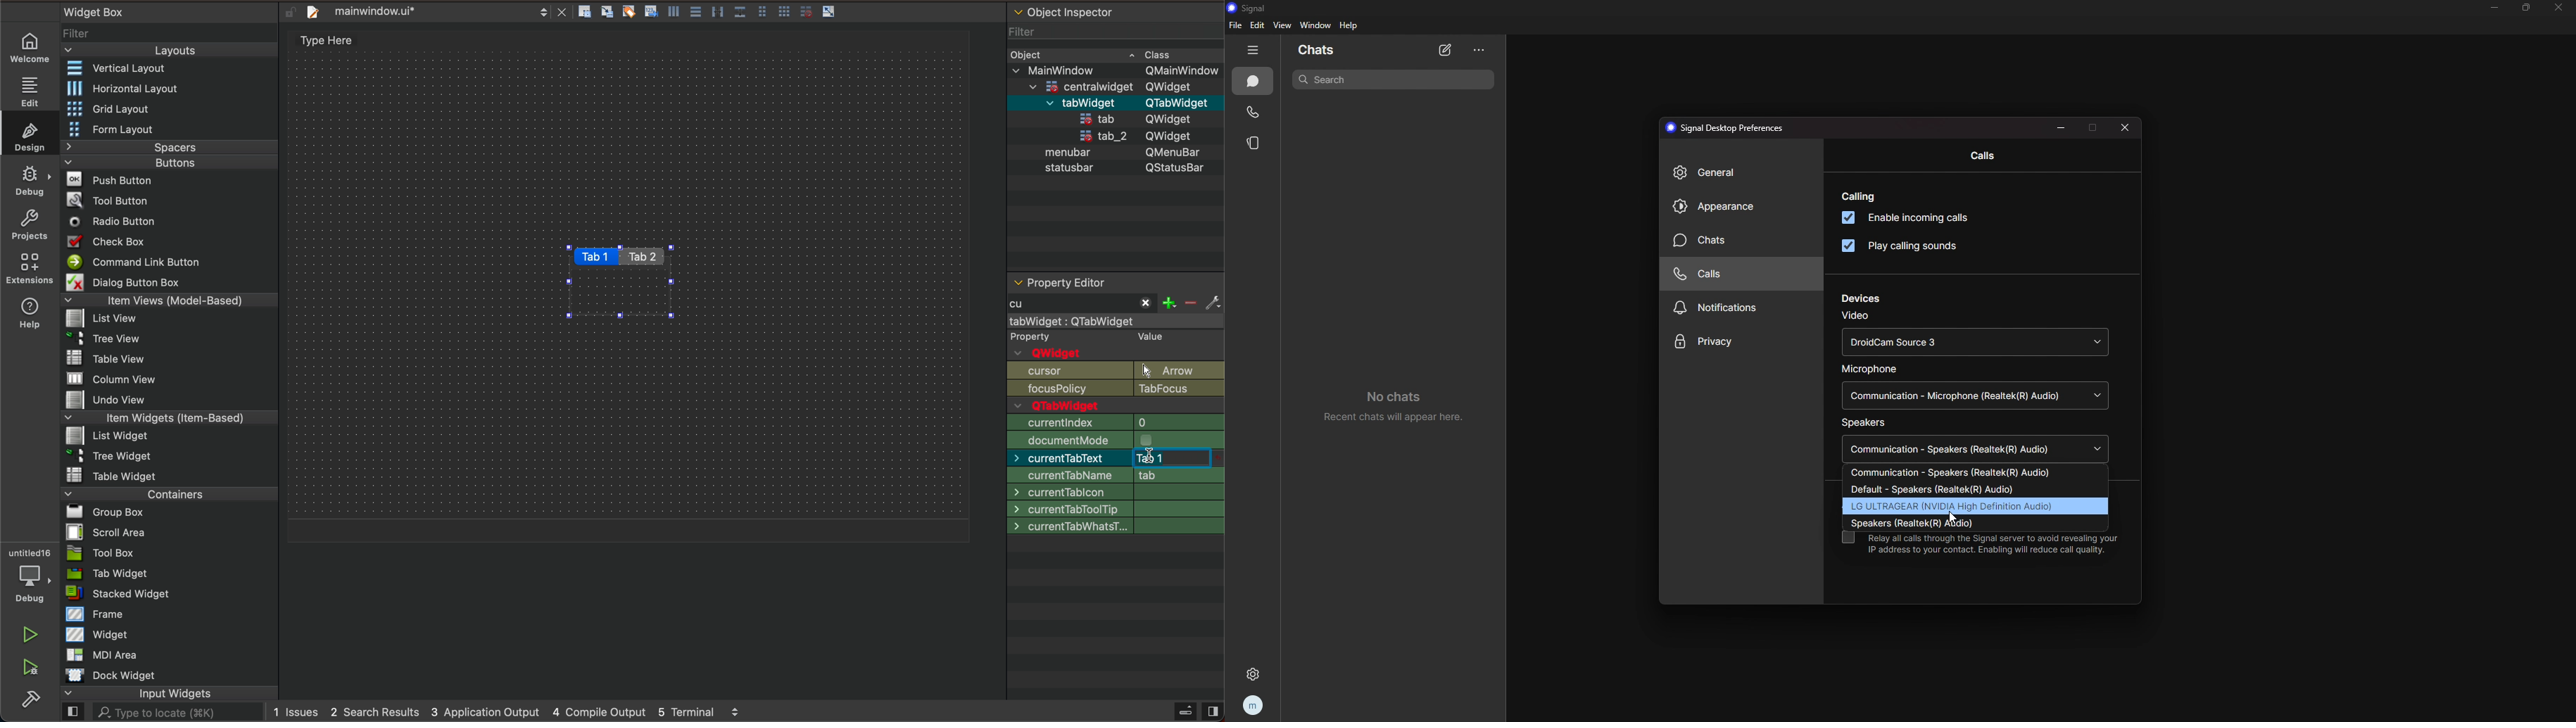 Image resolution: width=2576 pixels, height=728 pixels. I want to click on property editor, so click(1105, 280).